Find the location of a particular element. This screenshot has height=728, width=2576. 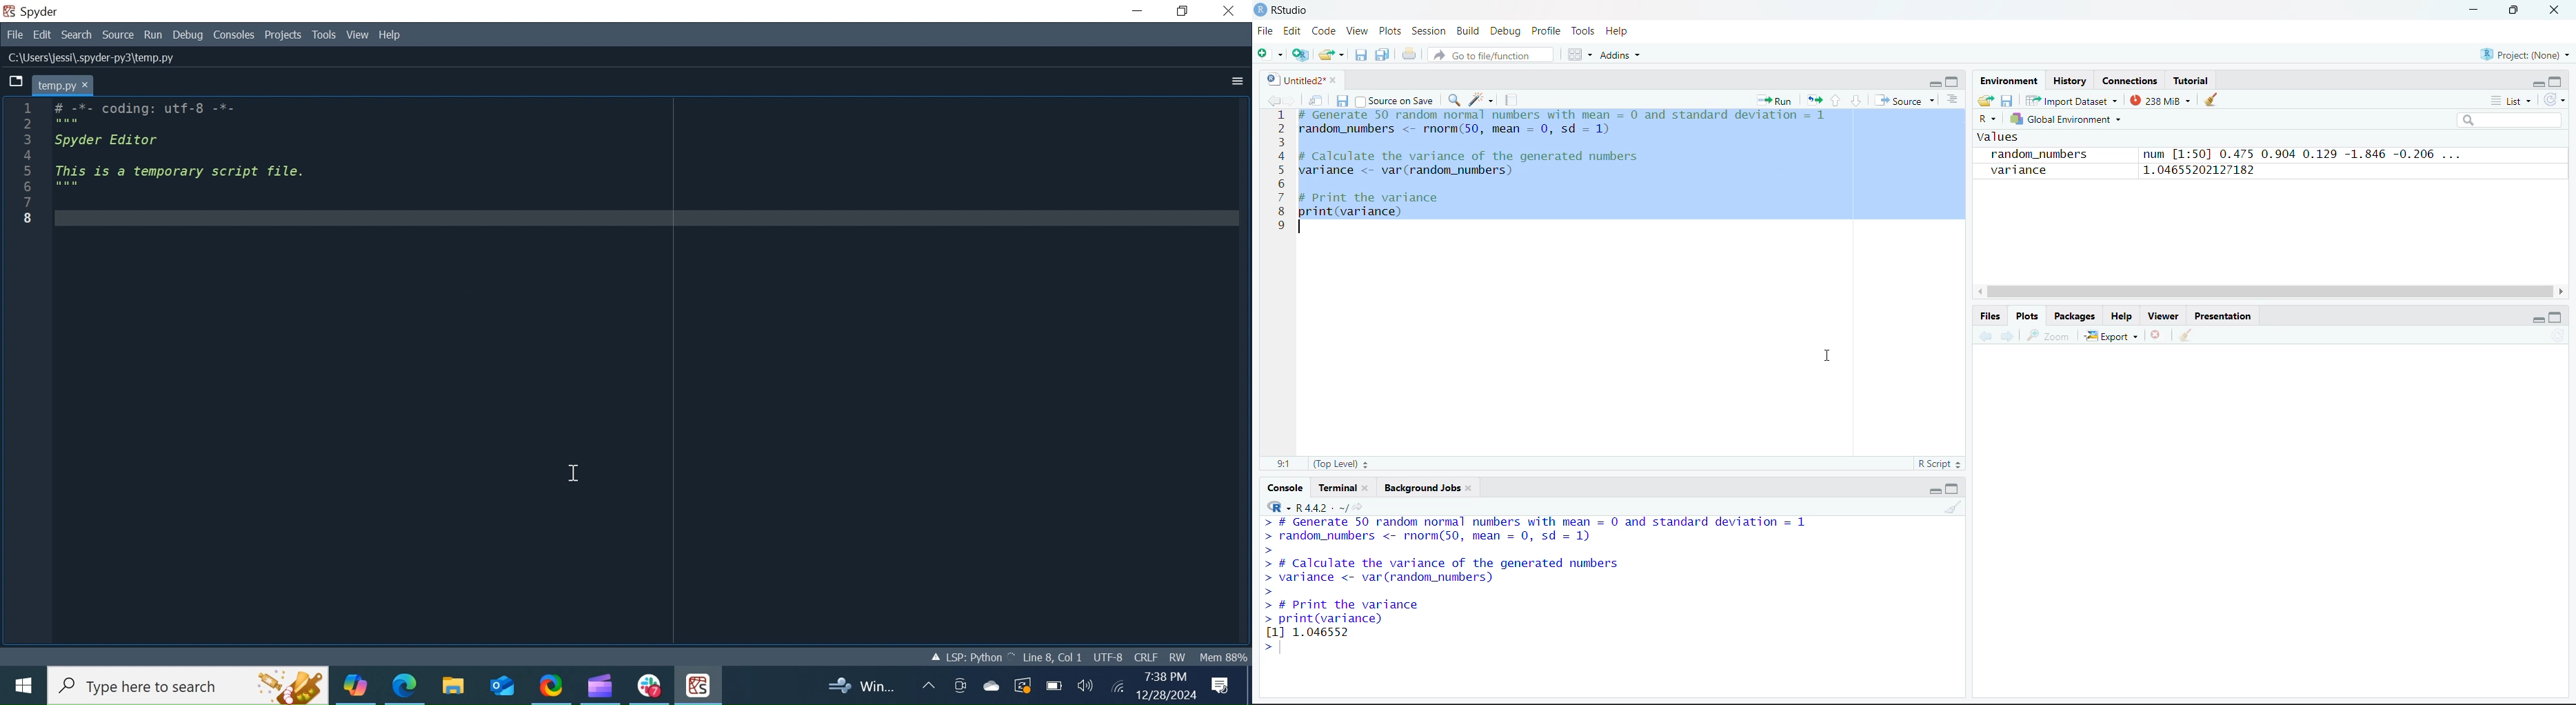

options is located at coordinates (1953, 100).